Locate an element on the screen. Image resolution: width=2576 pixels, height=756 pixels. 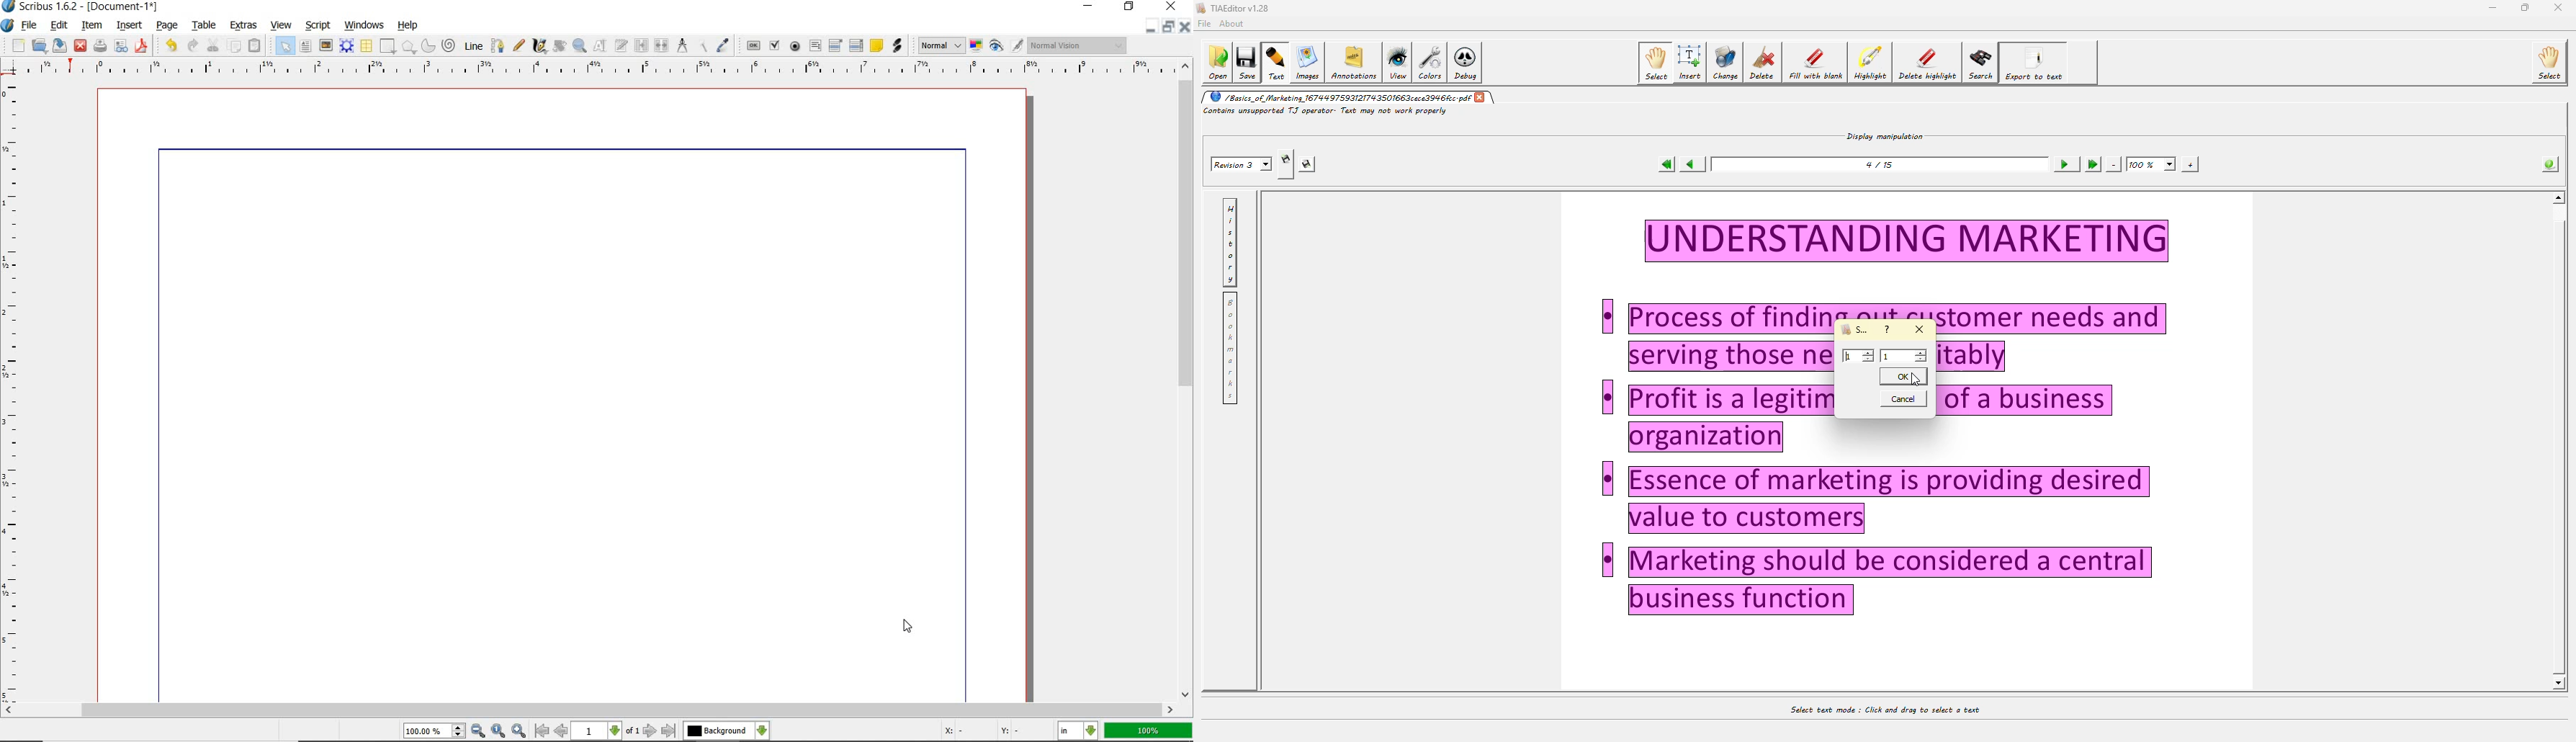
insert is located at coordinates (129, 25).